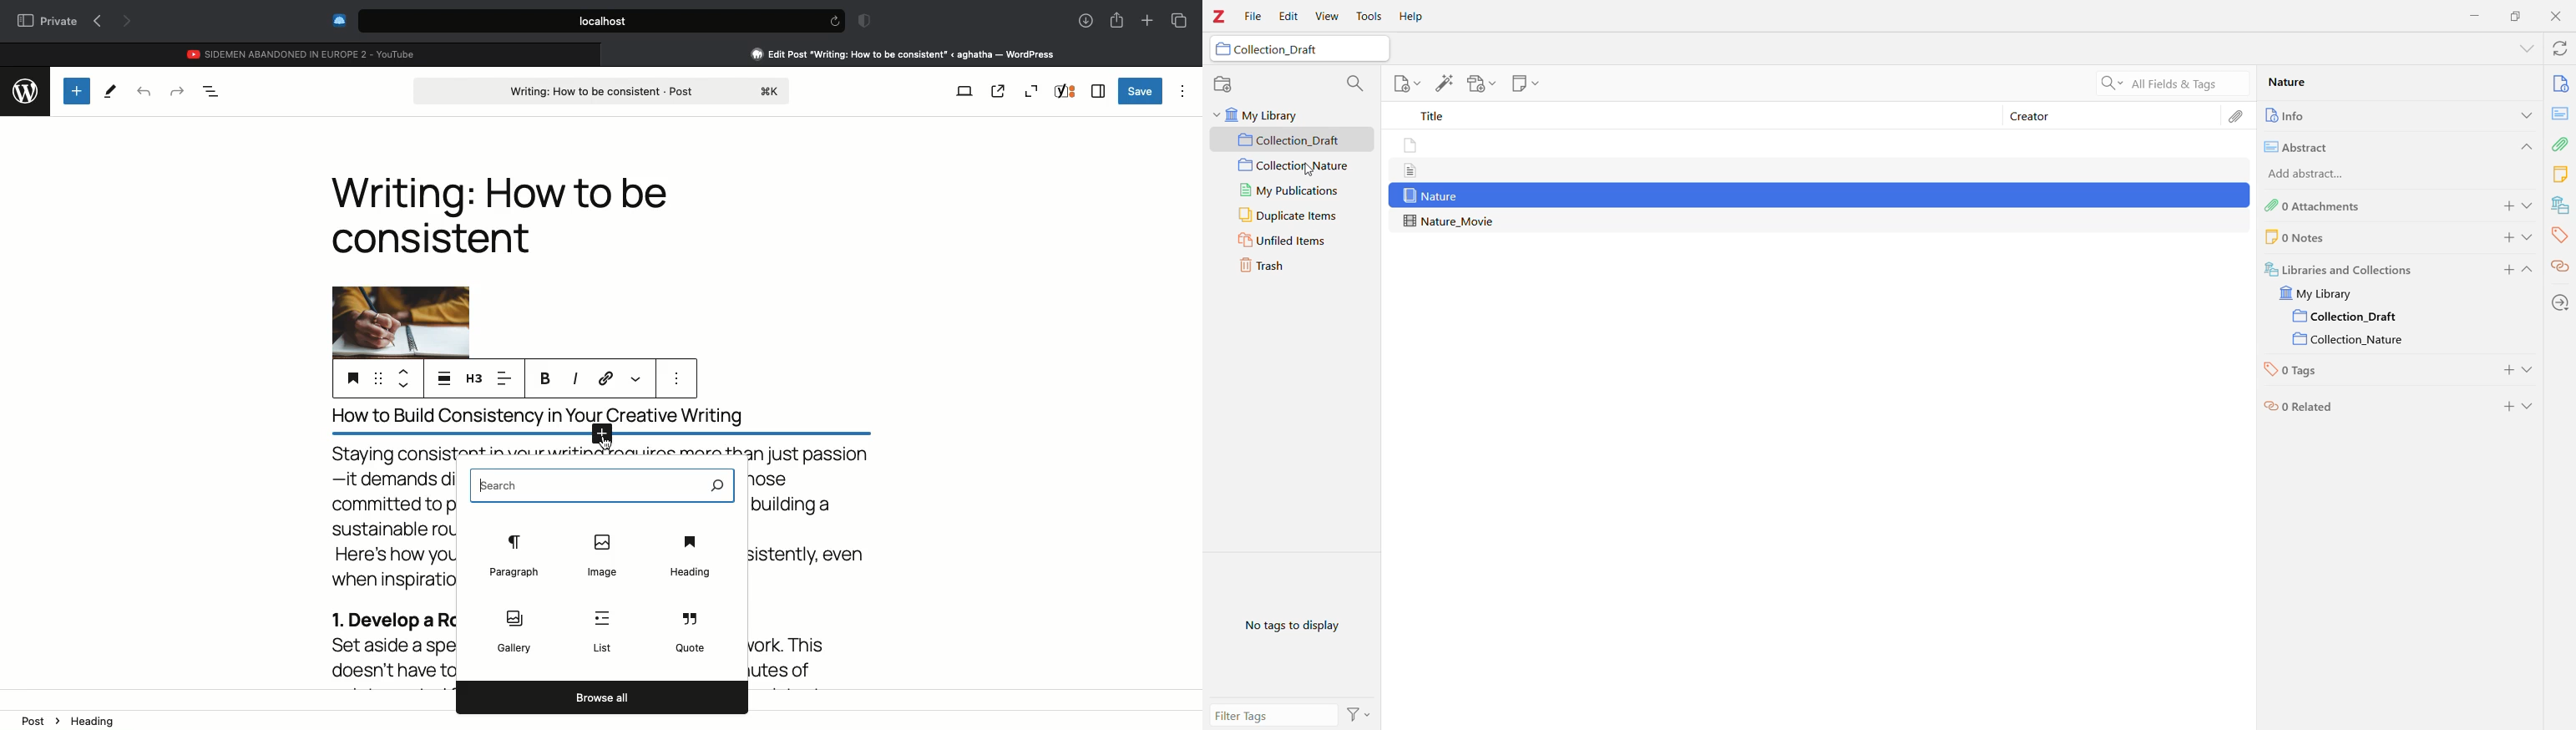 Image resolution: width=2576 pixels, height=756 pixels. What do you see at coordinates (1288, 16) in the screenshot?
I see `Edit` at bounding box center [1288, 16].